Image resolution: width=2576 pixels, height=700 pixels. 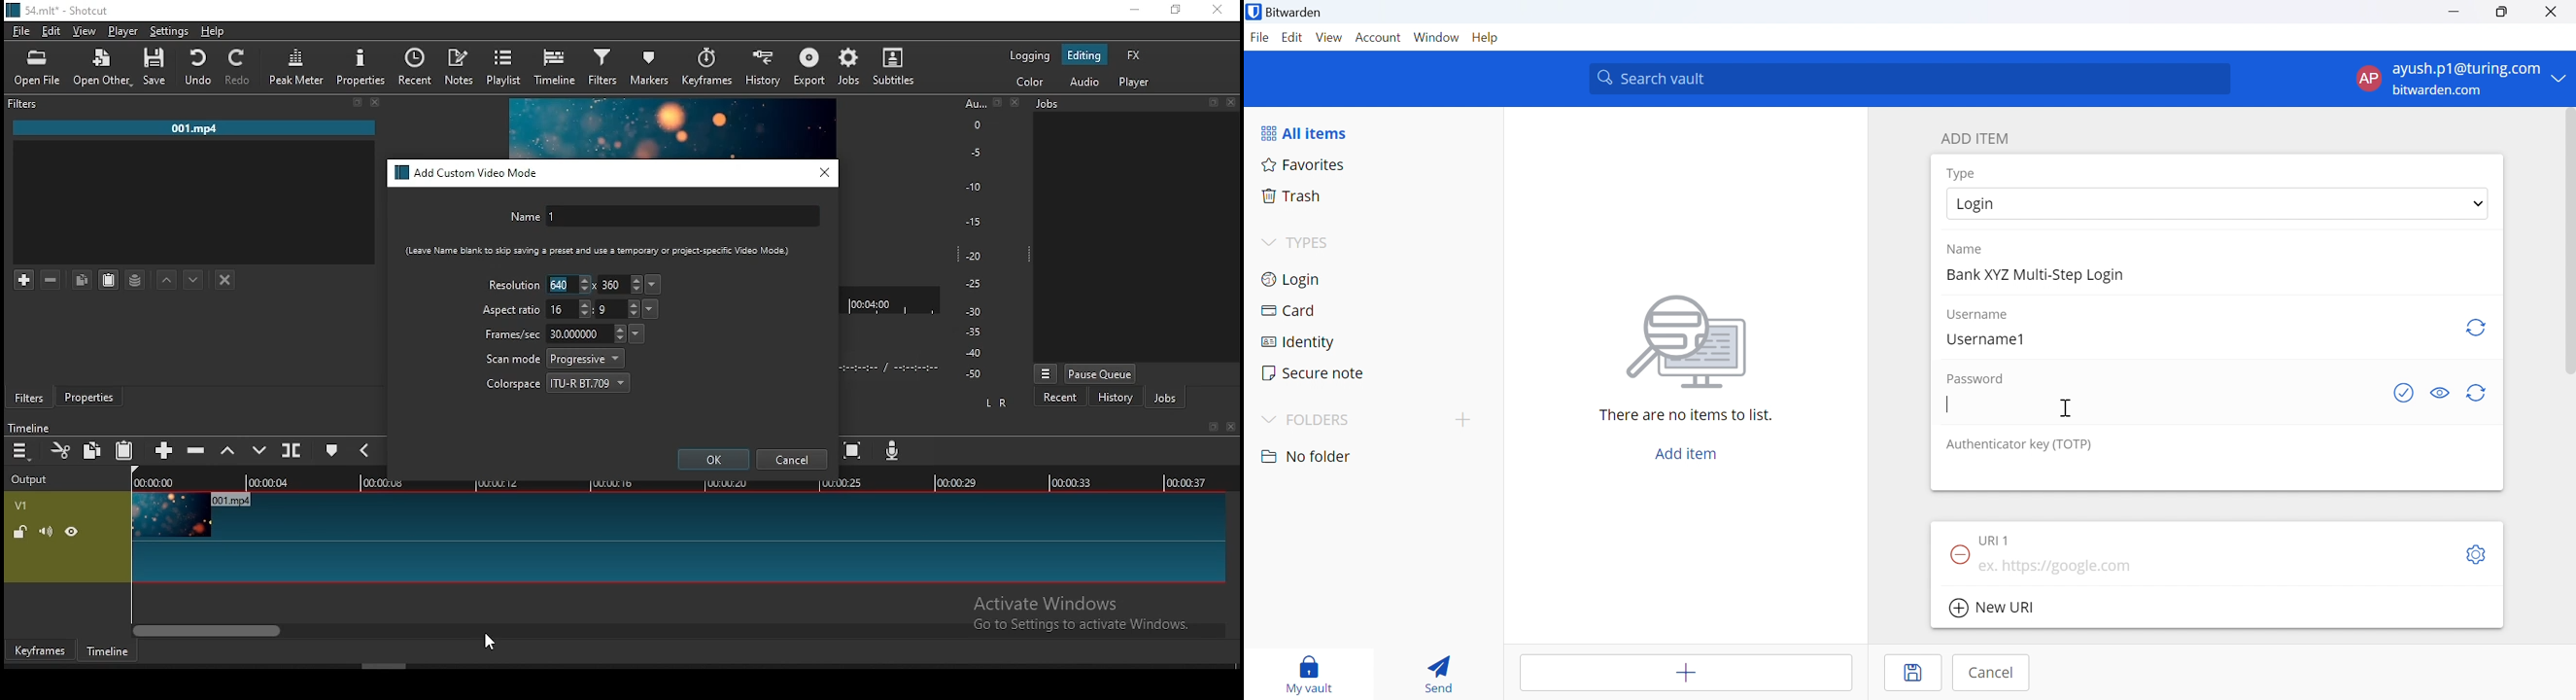 What do you see at coordinates (1947, 406) in the screenshot?
I see `Typing Cursor` at bounding box center [1947, 406].